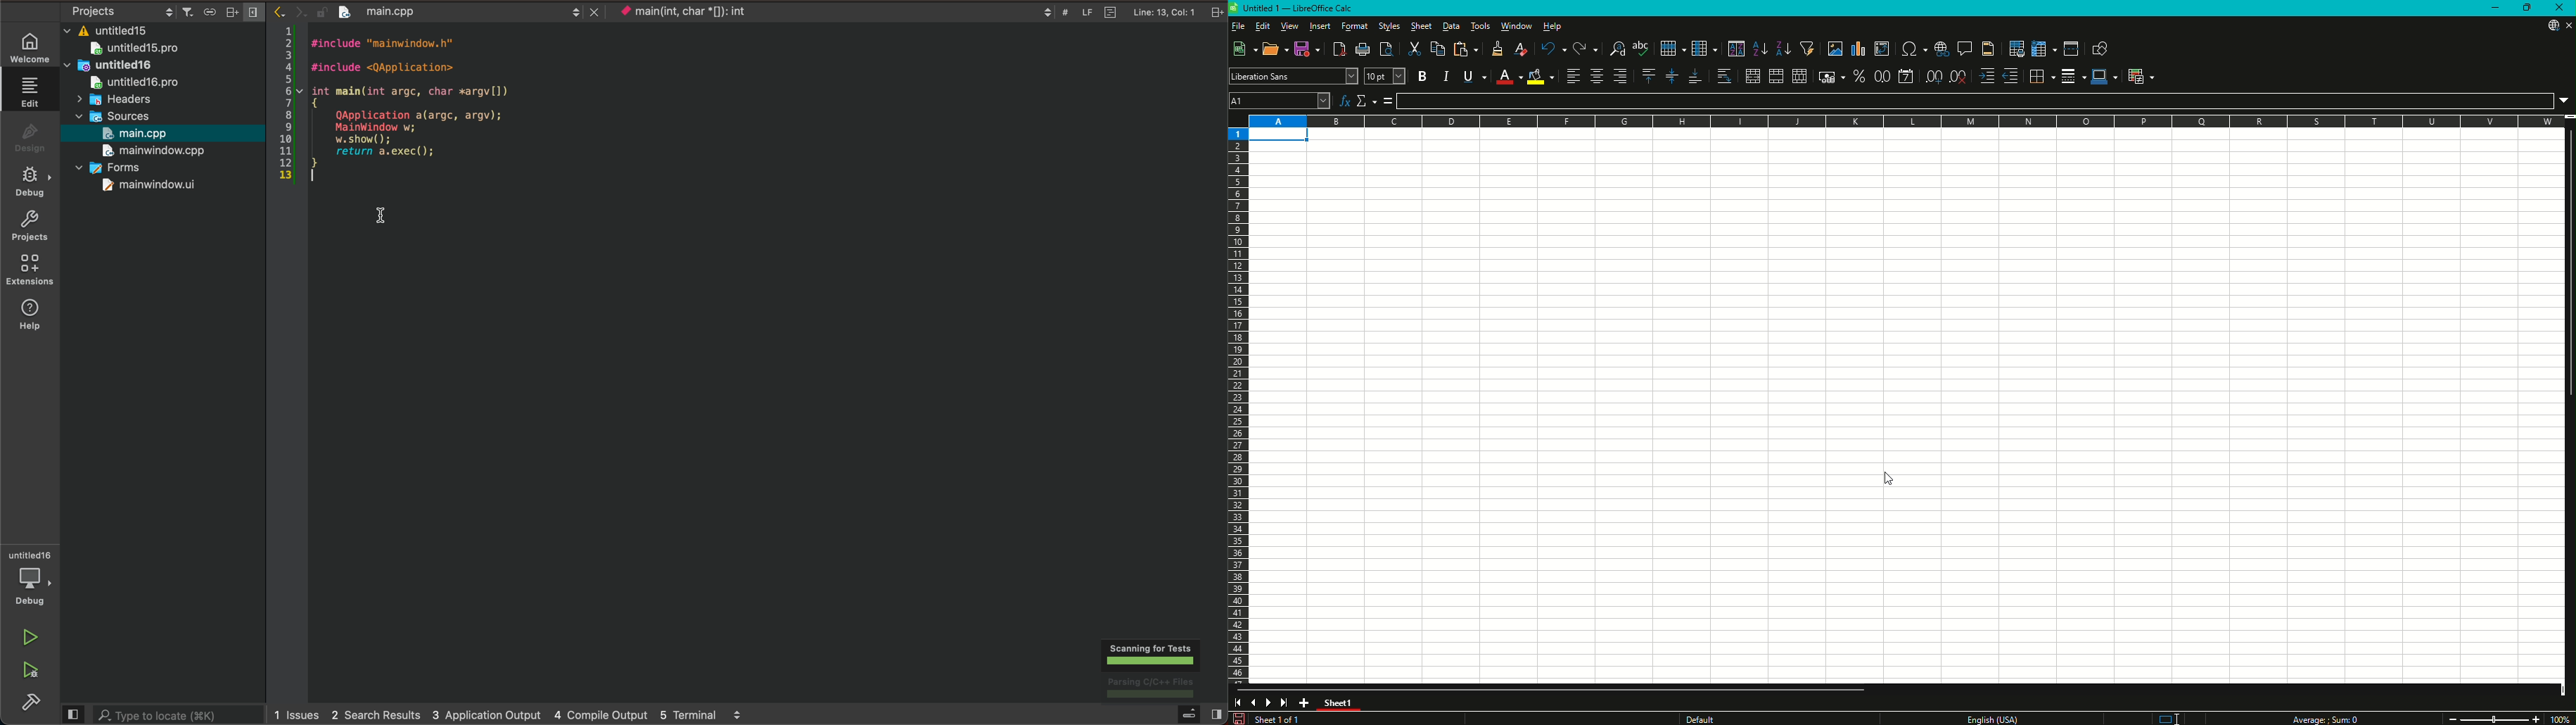  Describe the element at coordinates (146, 187) in the screenshot. I see `mainwindow` at that location.